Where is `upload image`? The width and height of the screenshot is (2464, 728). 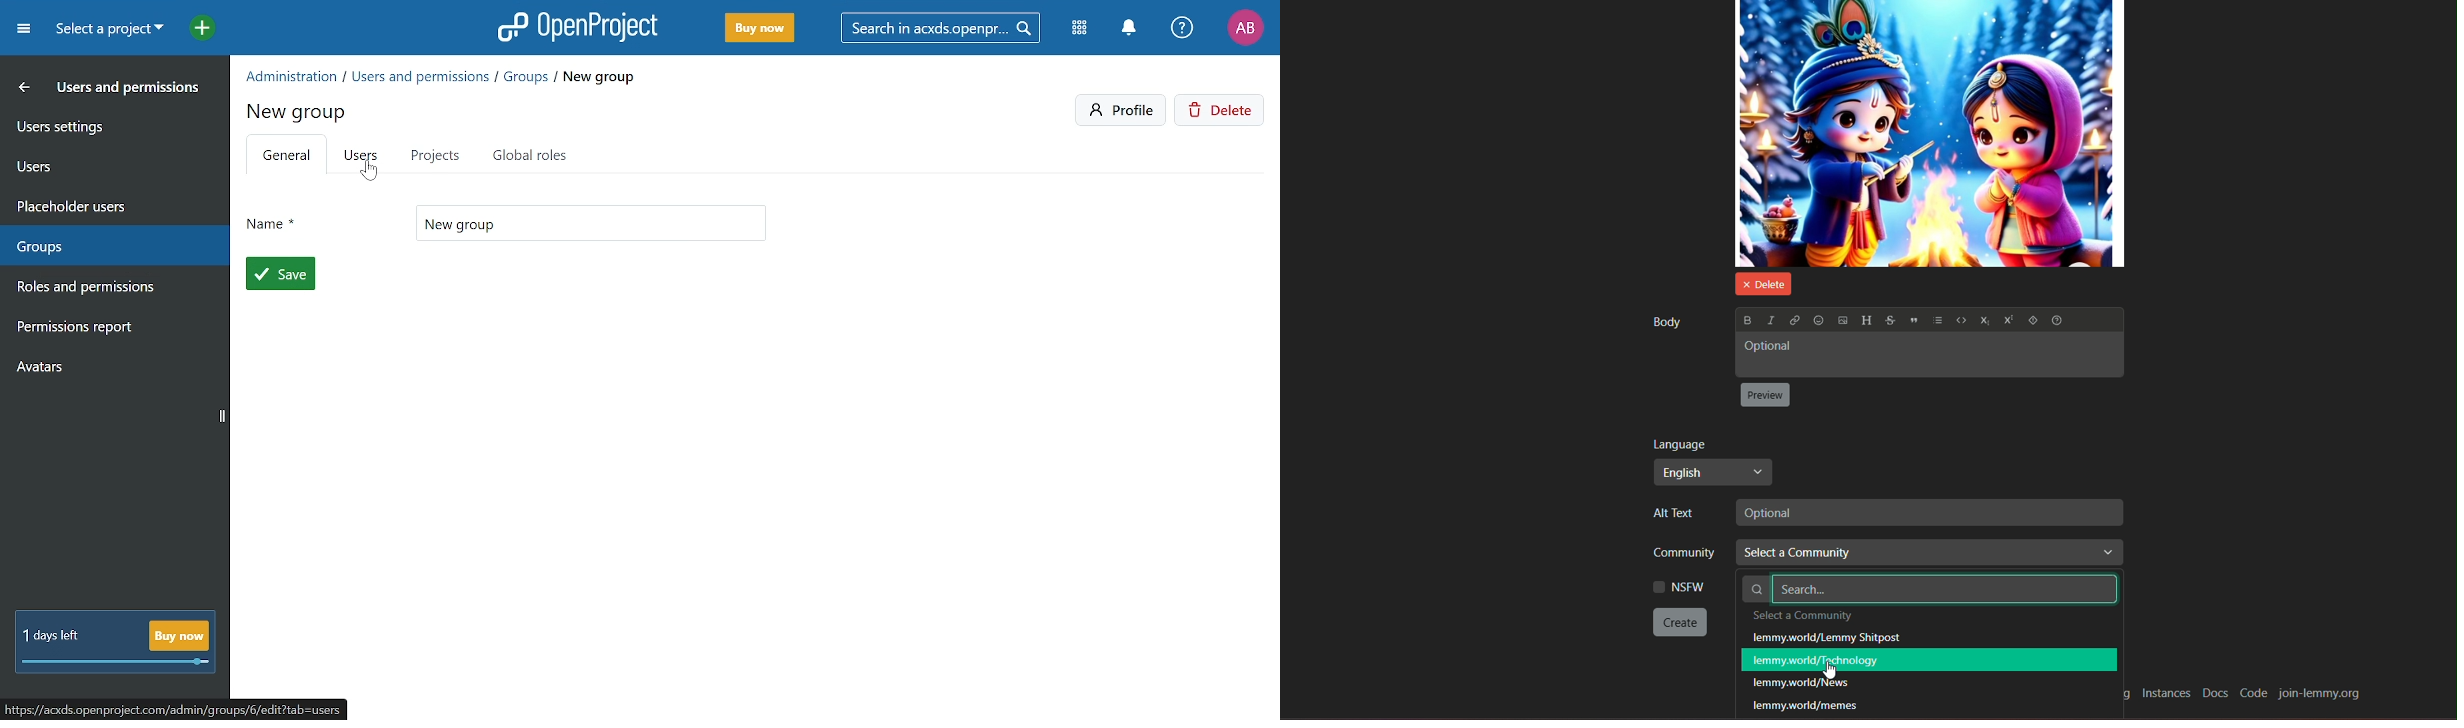 upload image is located at coordinates (1843, 321).